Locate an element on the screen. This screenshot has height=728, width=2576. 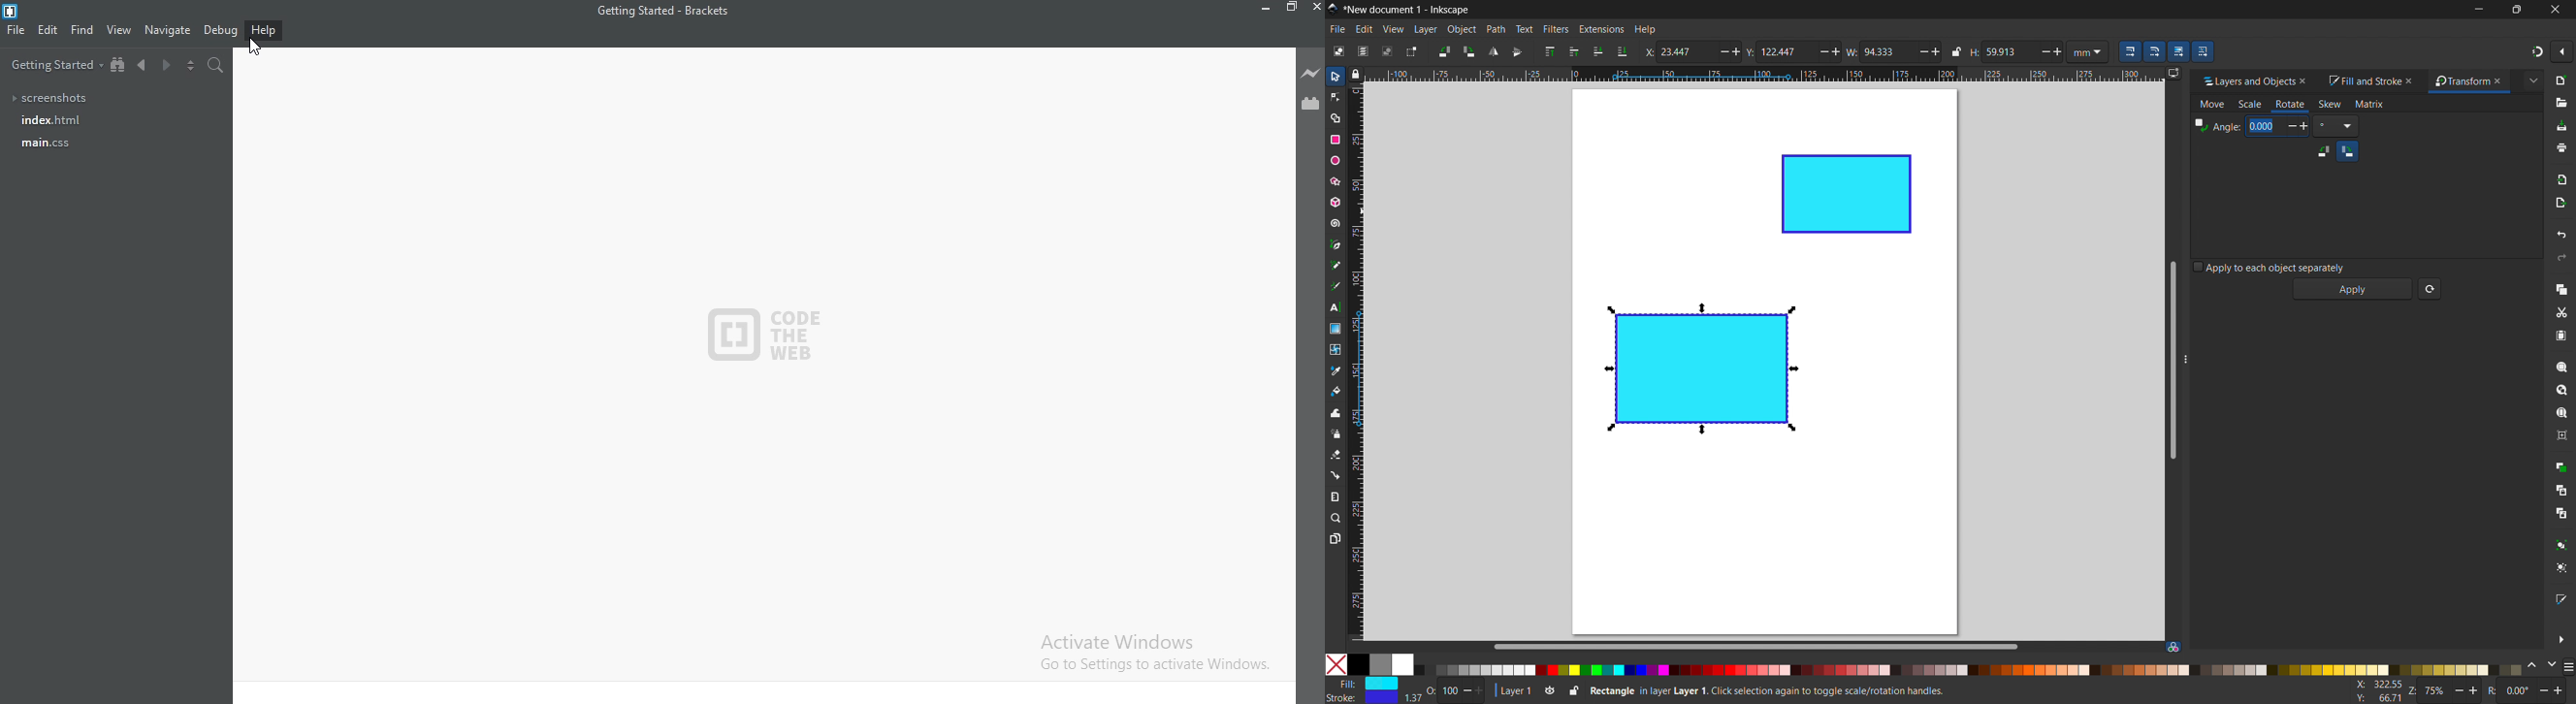
*New document 1 - Inkscape is located at coordinates (1408, 10).